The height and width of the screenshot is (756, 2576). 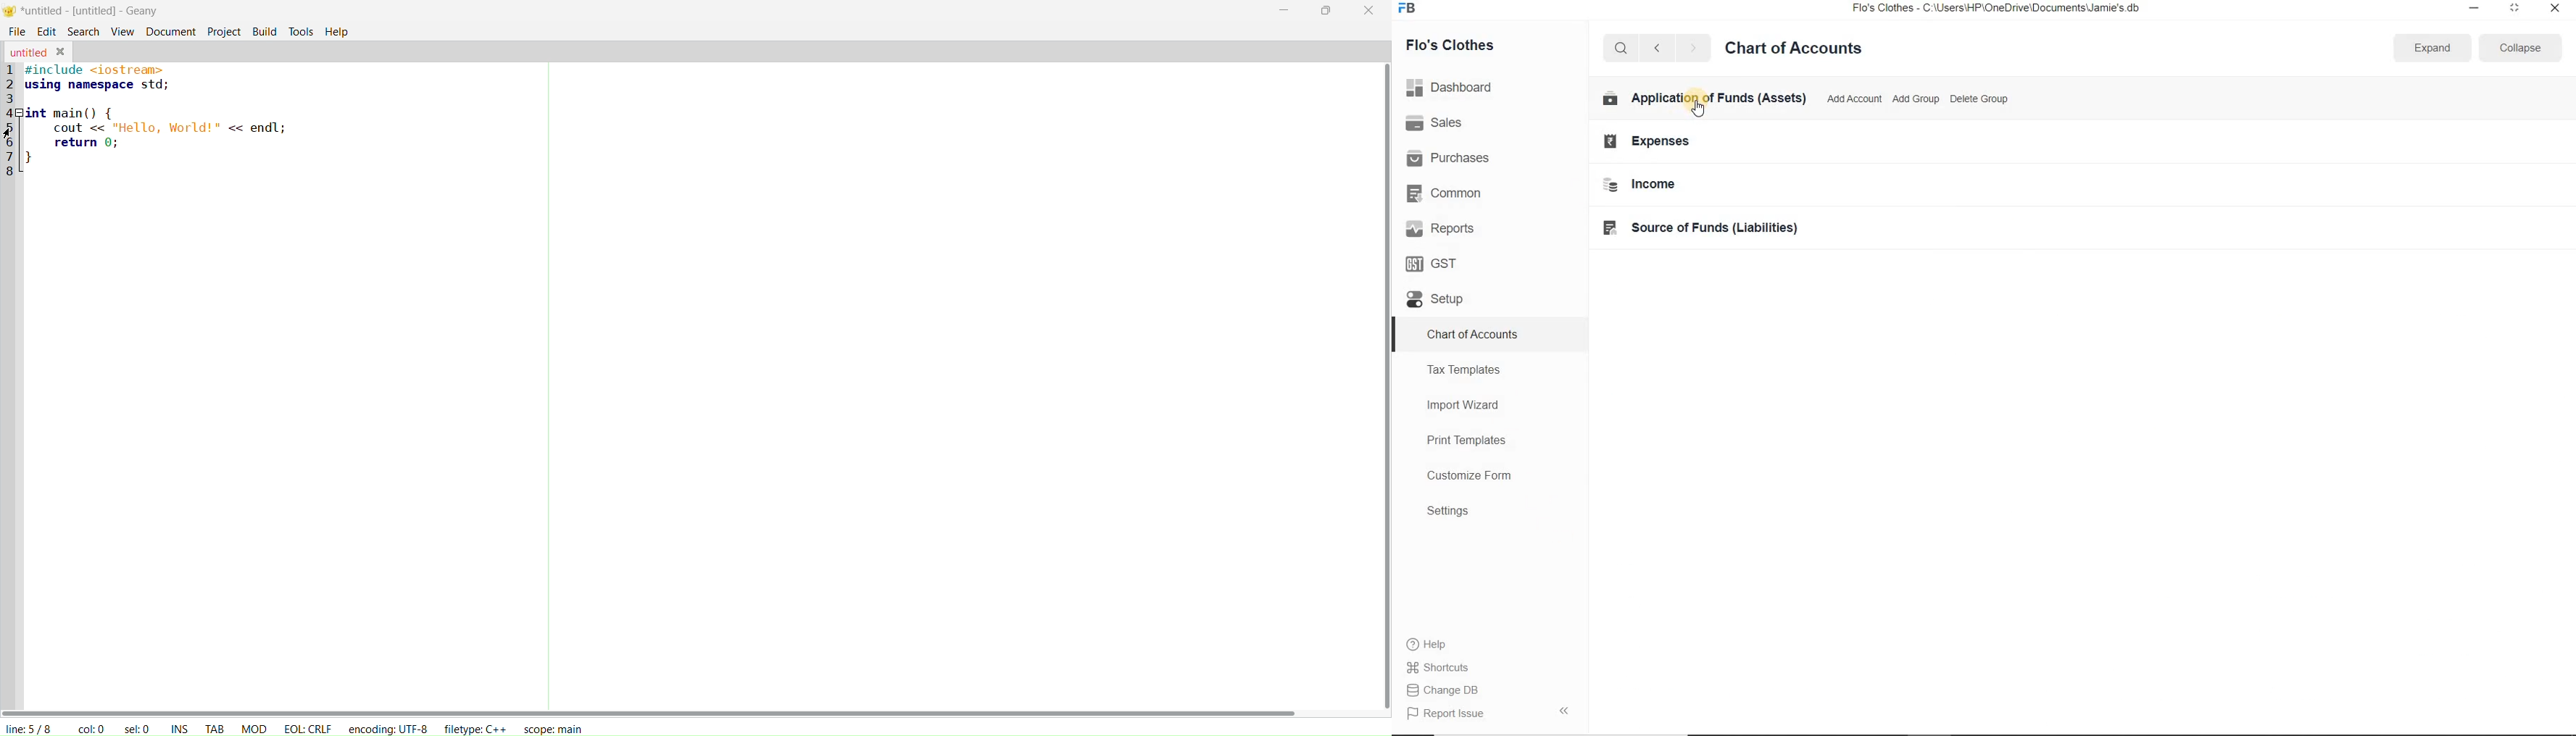 I want to click on Flo's Clothes - C:\Users\HP\OneDrive\Documents\Jamie's.db, so click(x=1998, y=10).